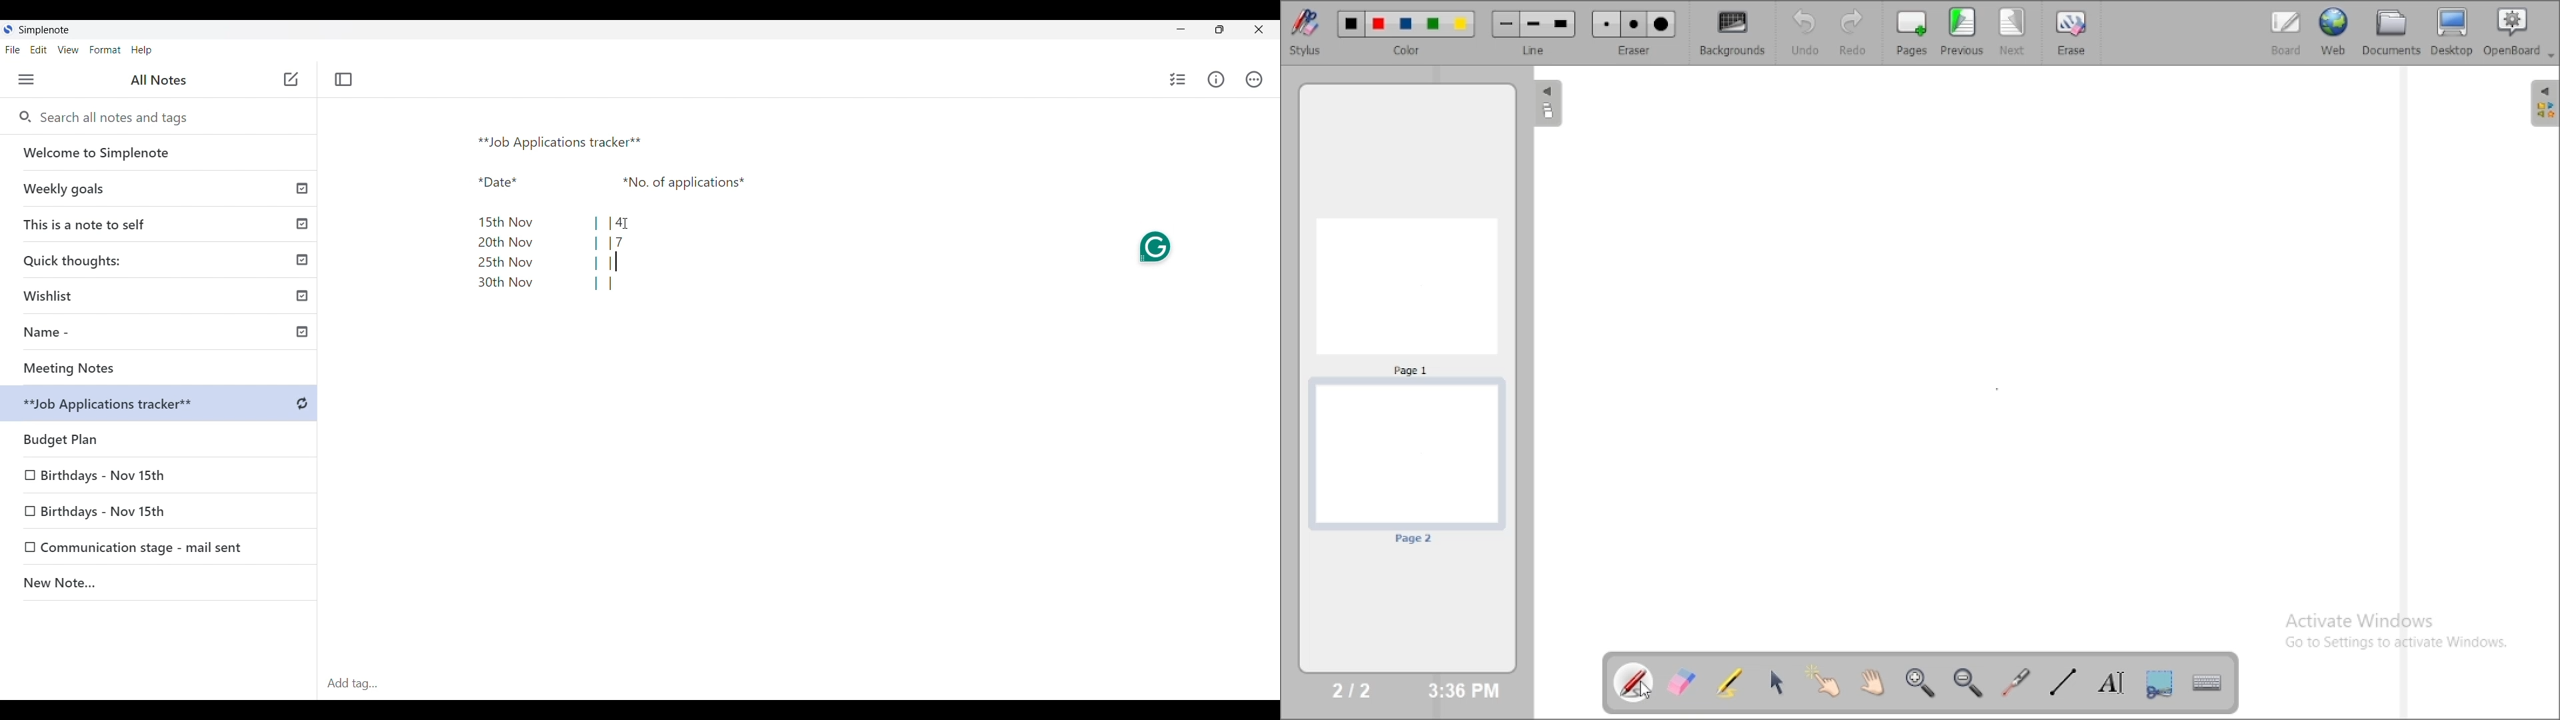 The height and width of the screenshot is (728, 2576). I want to click on Quick thoughts, so click(161, 259).